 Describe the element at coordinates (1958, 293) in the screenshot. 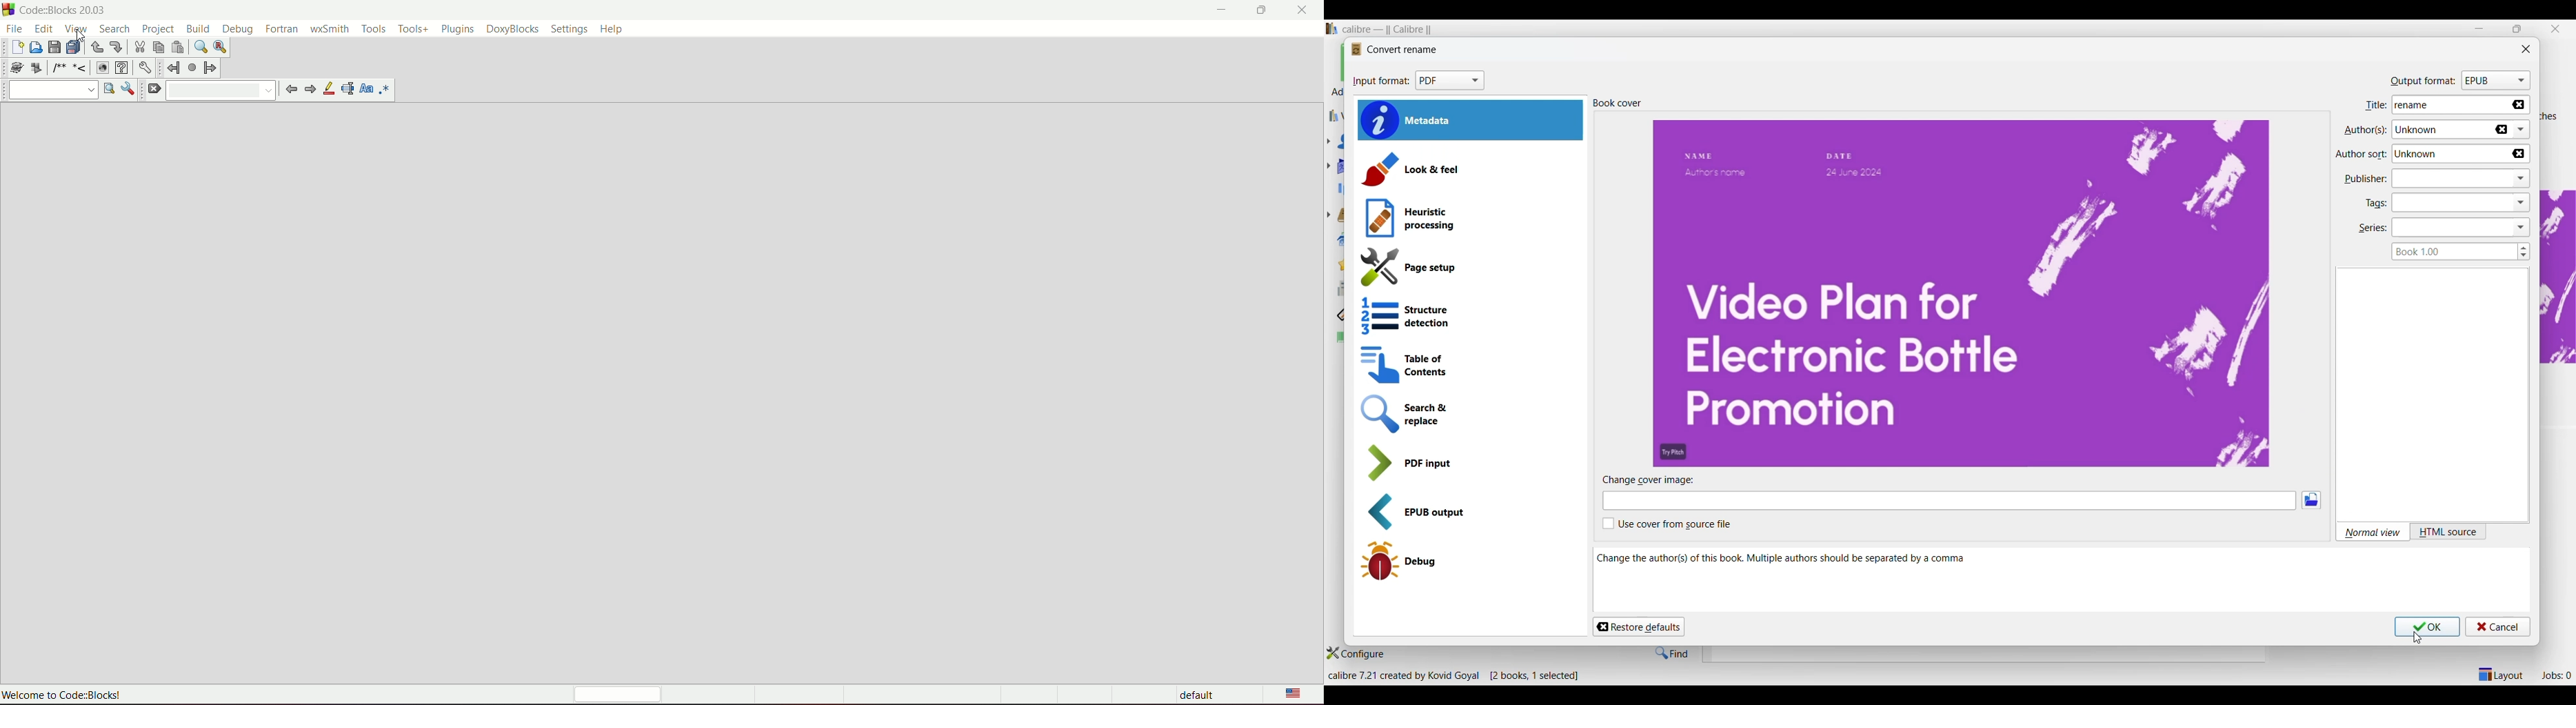

I see `Book preview` at that location.